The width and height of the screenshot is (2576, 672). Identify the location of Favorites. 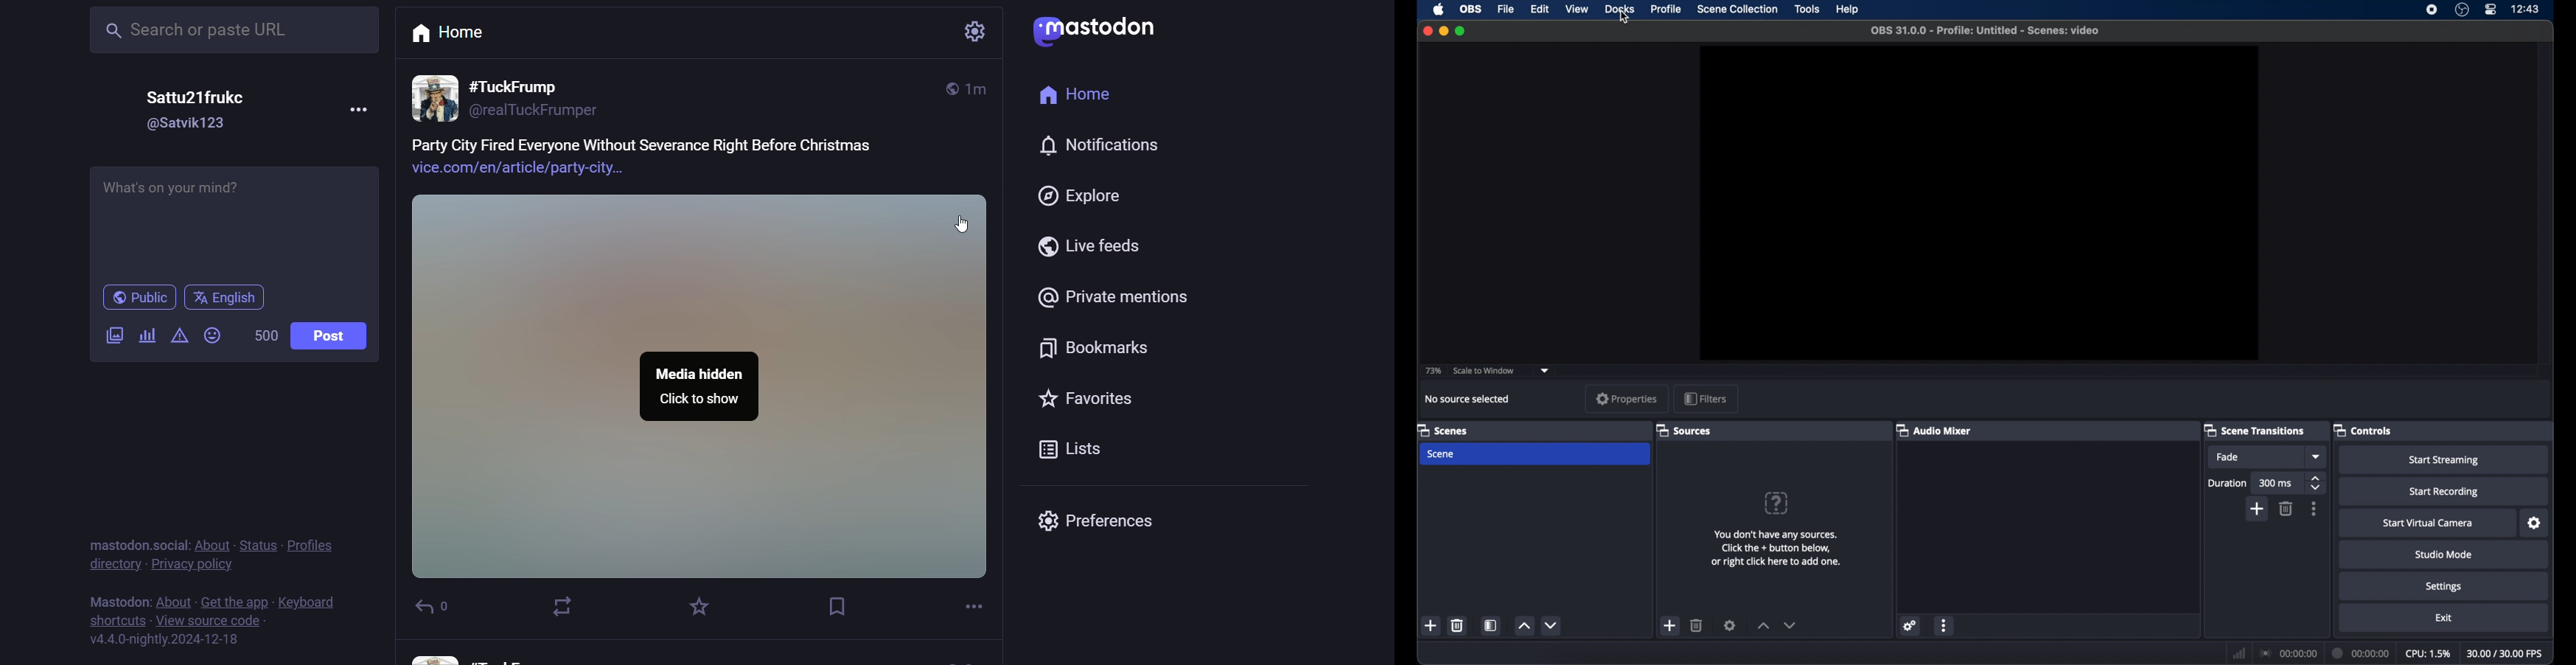
(1085, 400).